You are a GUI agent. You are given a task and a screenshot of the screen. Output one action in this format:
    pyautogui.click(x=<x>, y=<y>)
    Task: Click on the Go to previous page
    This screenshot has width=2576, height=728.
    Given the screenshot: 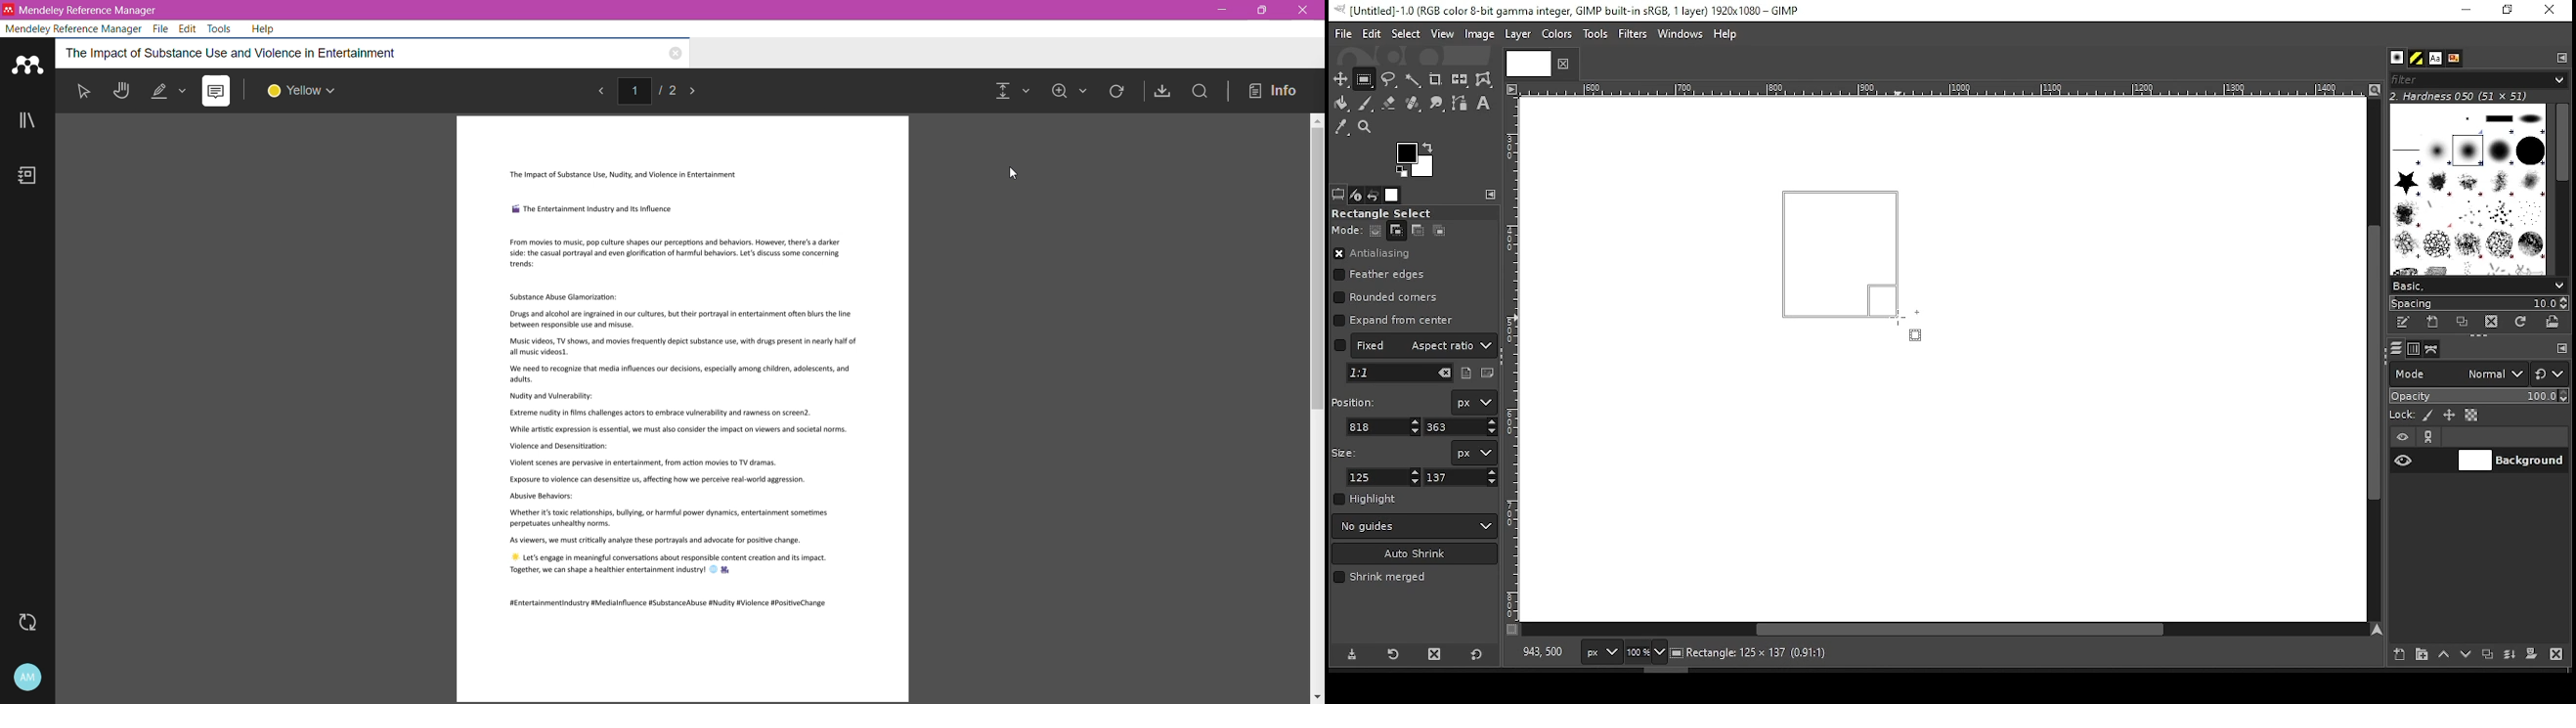 What is the action you would take?
    pyautogui.click(x=605, y=91)
    